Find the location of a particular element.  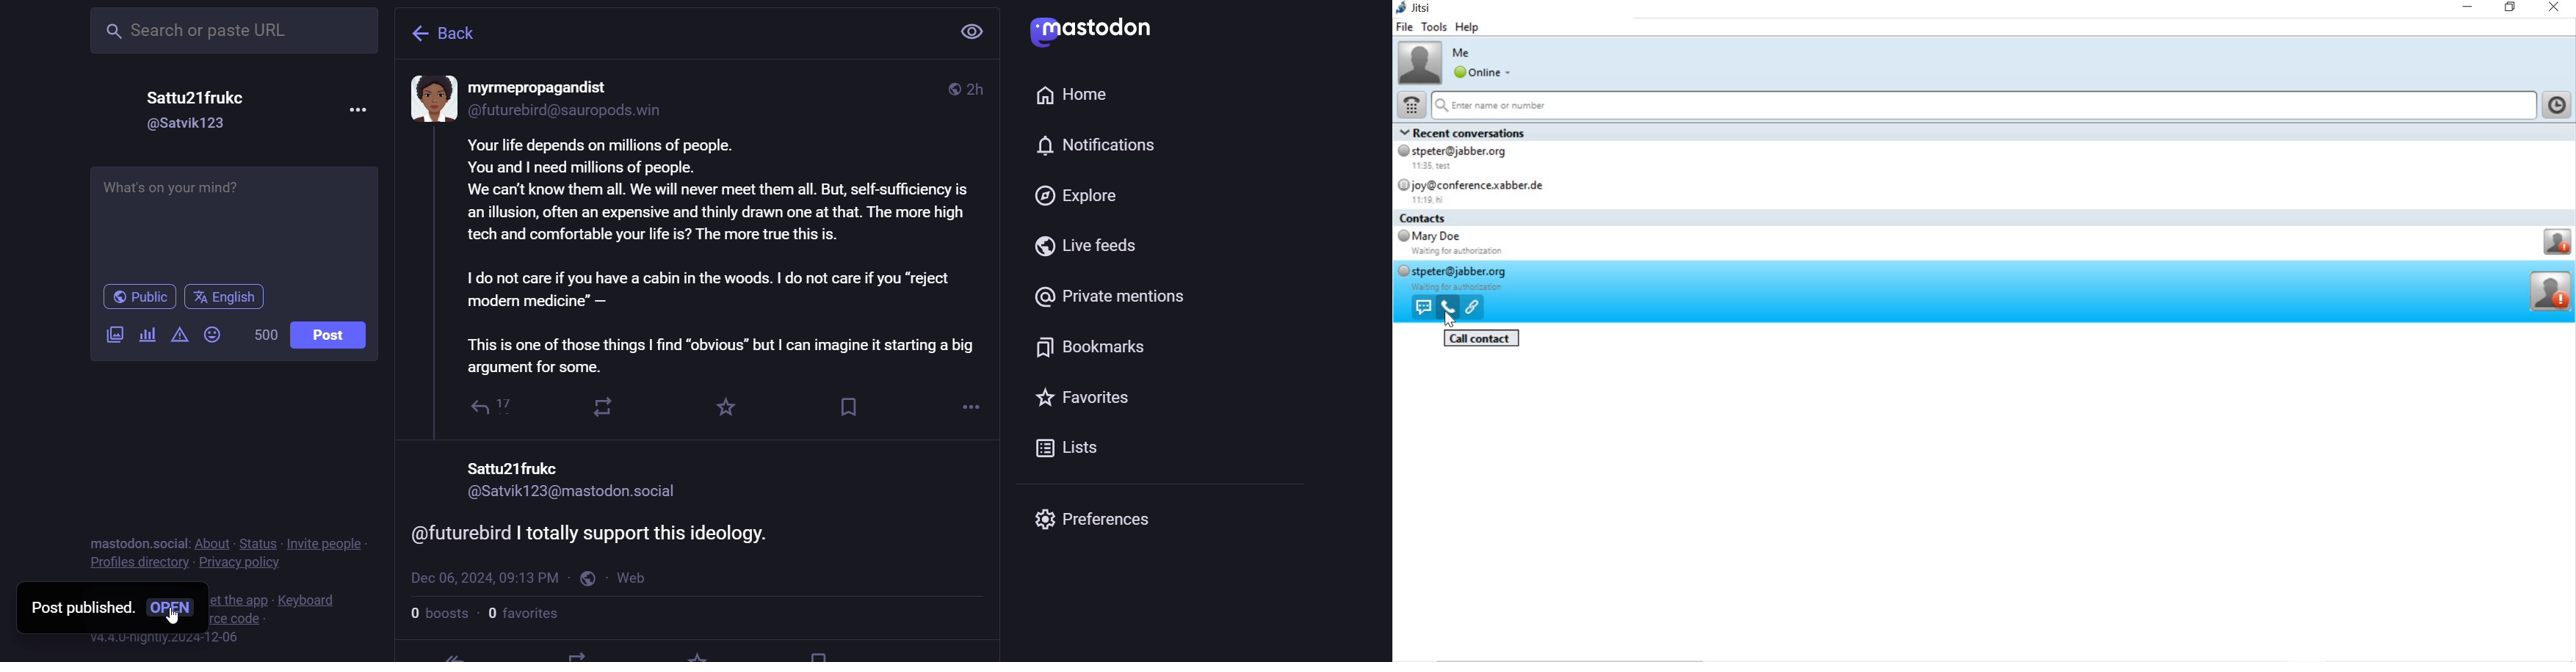

favorite is located at coordinates (723, 407).